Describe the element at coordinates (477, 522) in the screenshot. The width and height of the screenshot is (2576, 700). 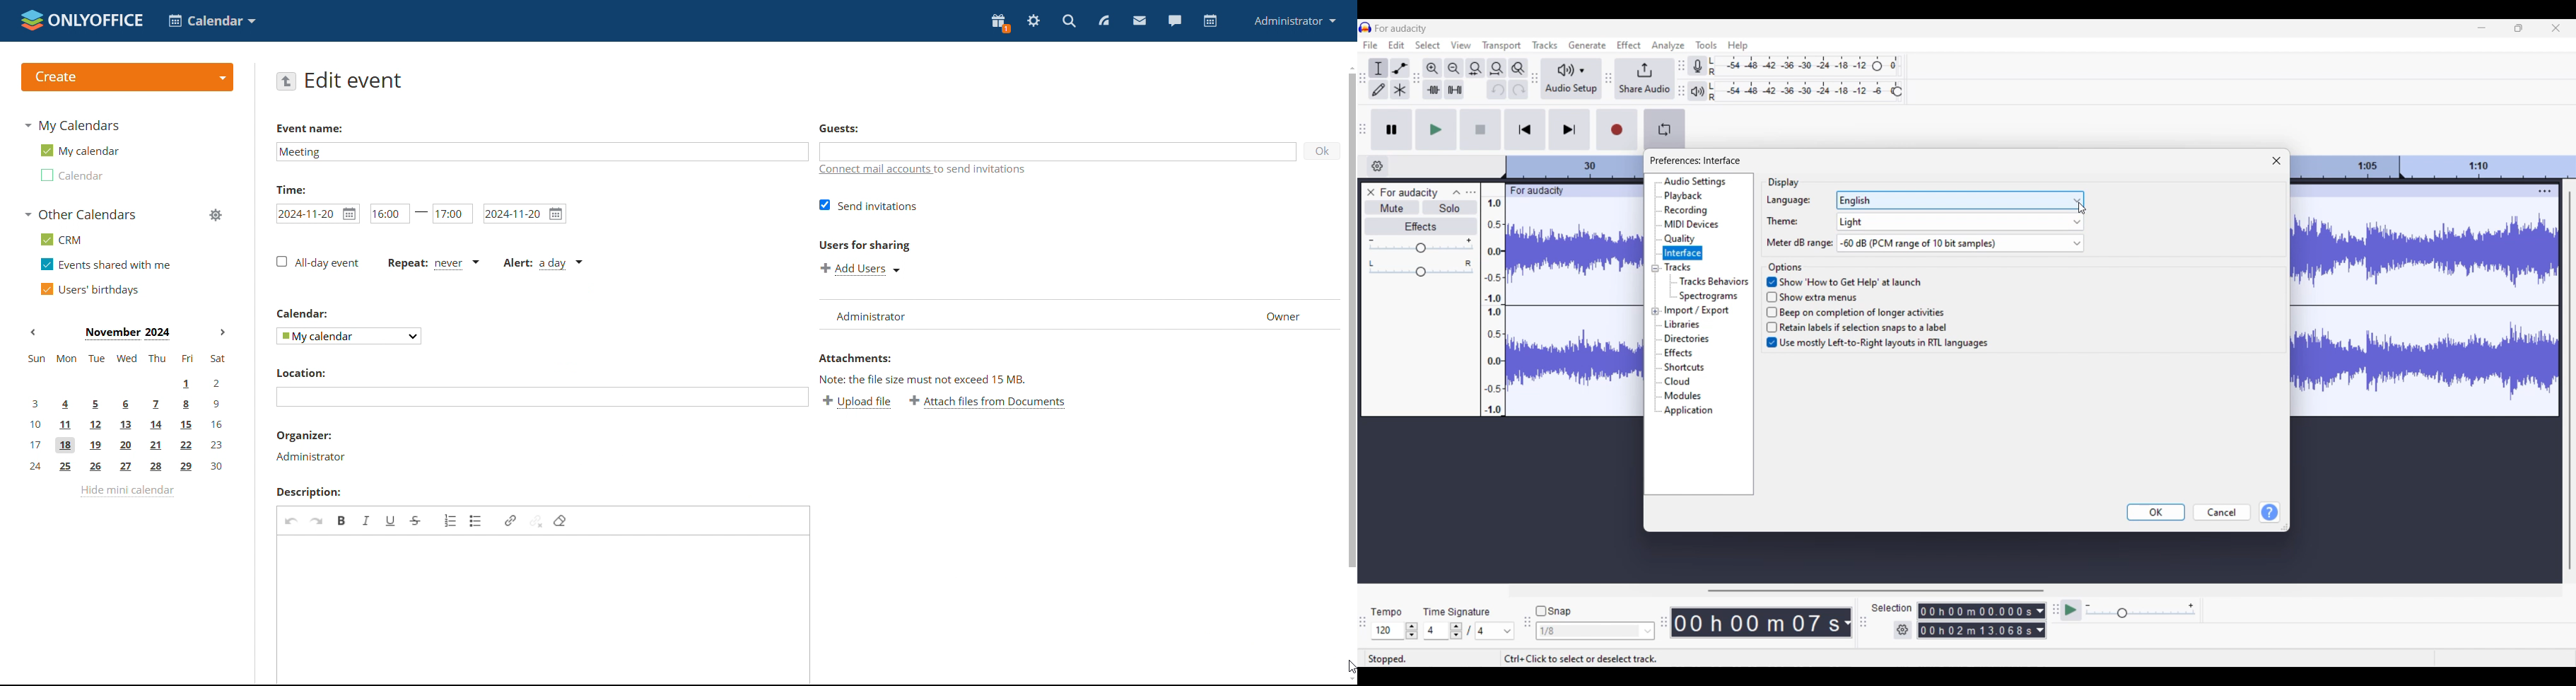
I see `insert/remove bulleted list` at that location.